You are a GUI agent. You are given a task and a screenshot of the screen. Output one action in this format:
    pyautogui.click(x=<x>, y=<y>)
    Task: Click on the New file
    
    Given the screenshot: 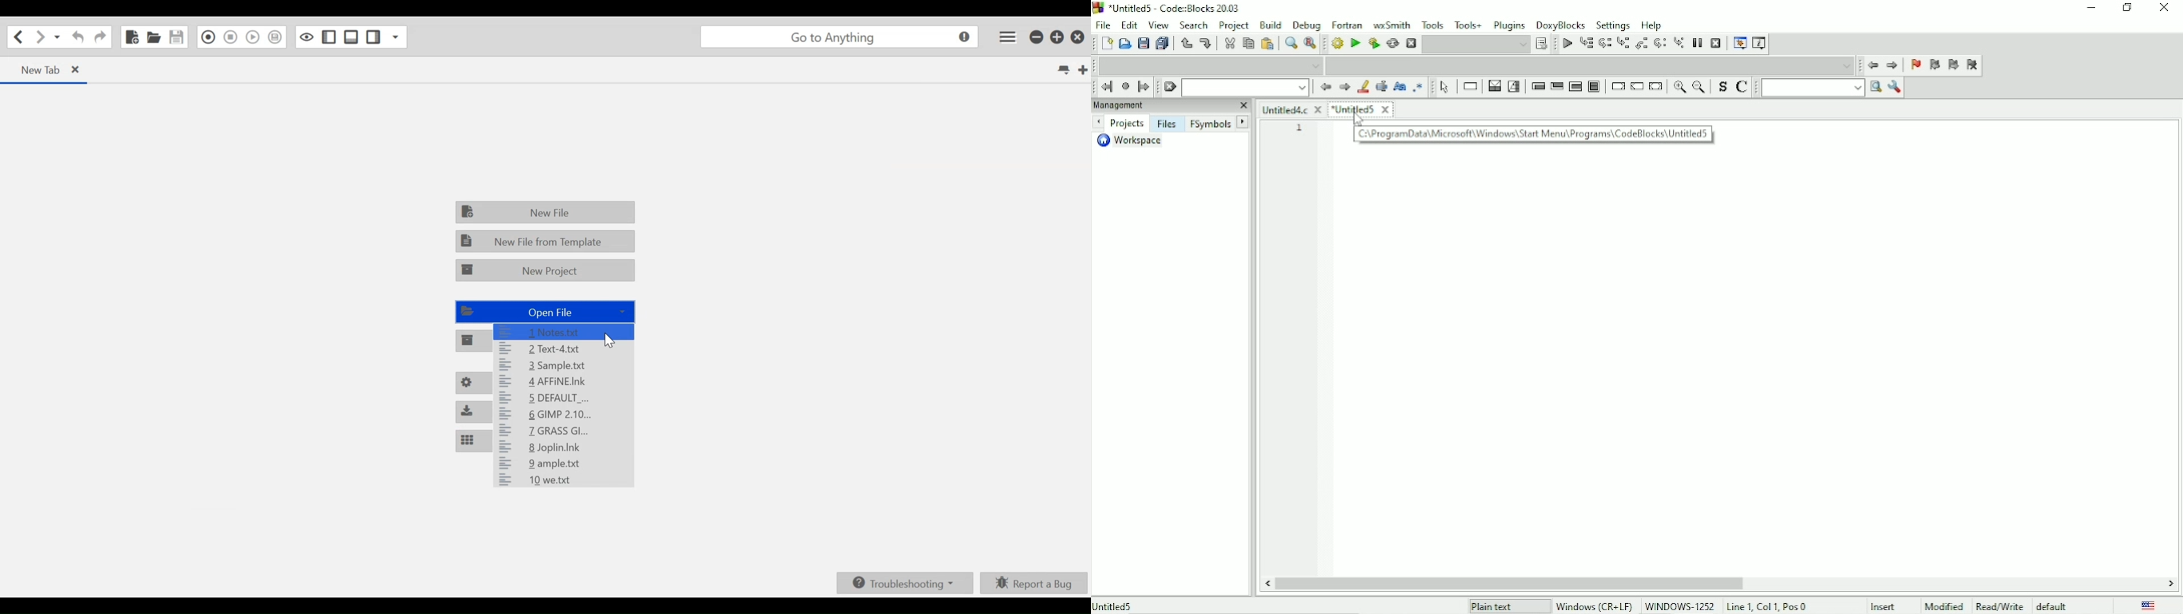 What is the action you would take?
    pyautogui.click(x=1106, y=43)
    